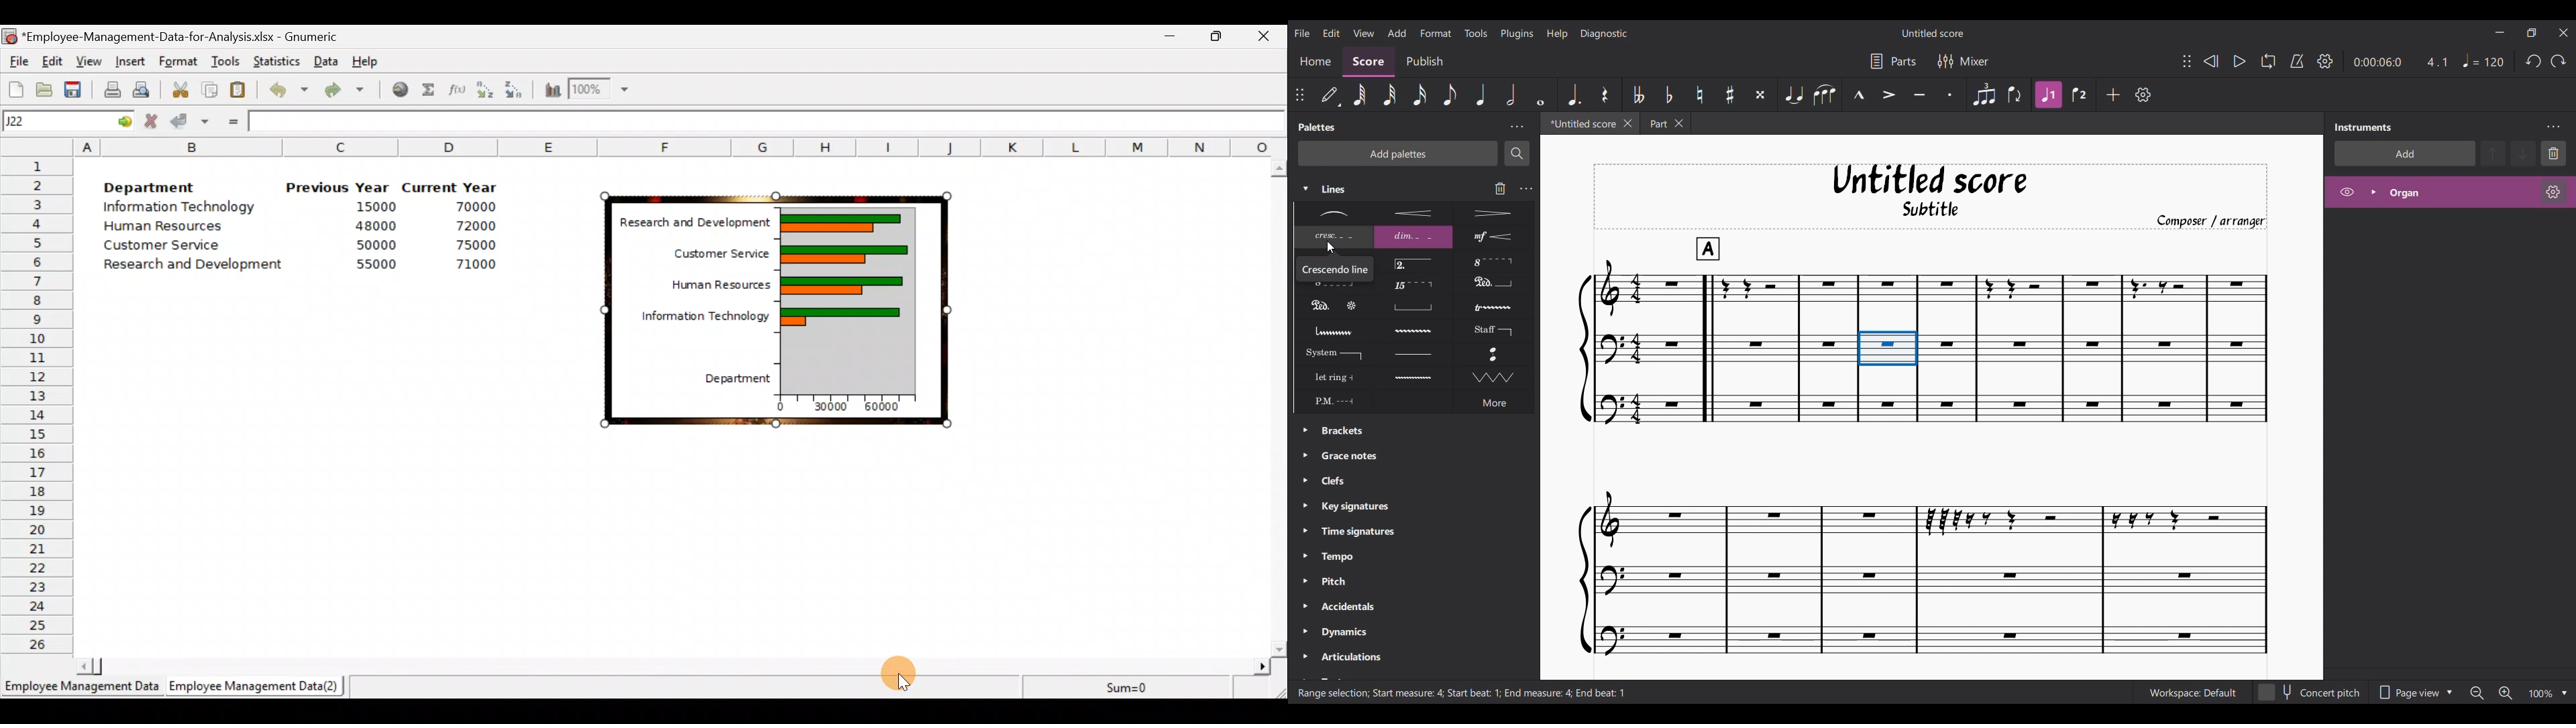 This screenshot has height=728, width=2576. Describe the element at coordinates (2400, 62) in the screenshot. I see `Current duration and ratio of score` at that location.